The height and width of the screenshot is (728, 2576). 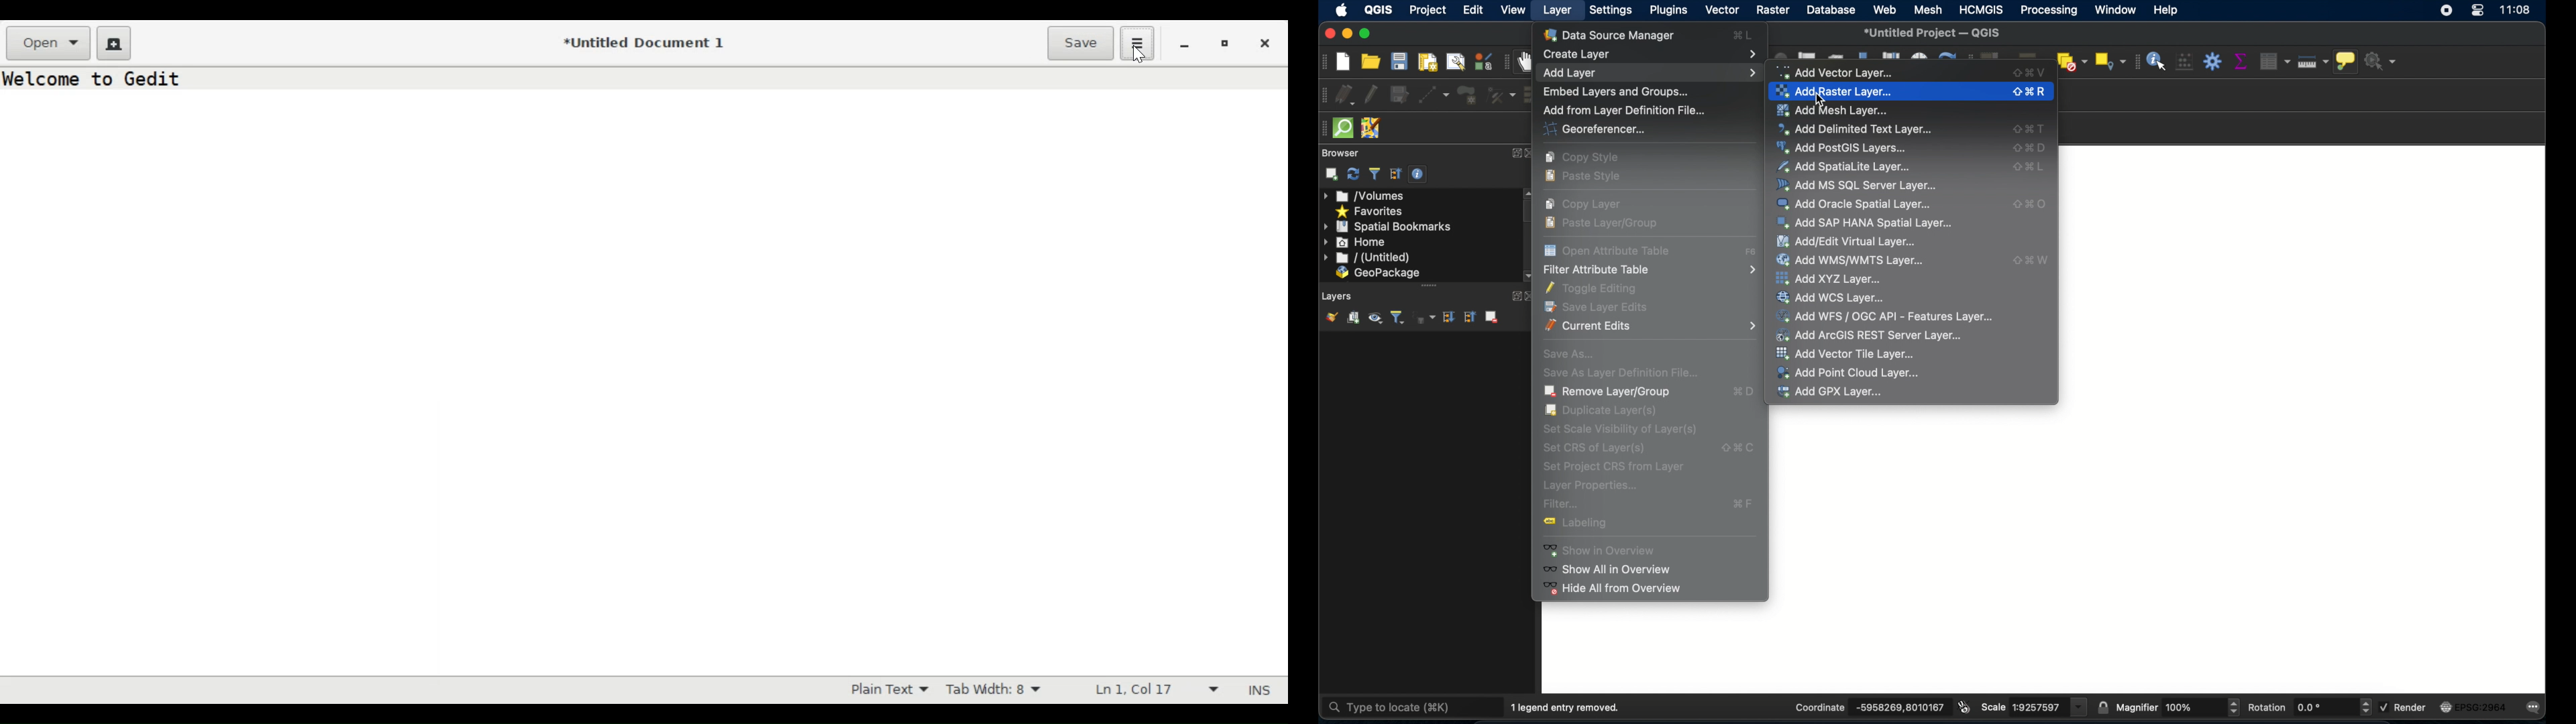 What do you see at coordinates (2478, 707) in the screenshot?
I see `current csr` at bounding box center [2478, 707].